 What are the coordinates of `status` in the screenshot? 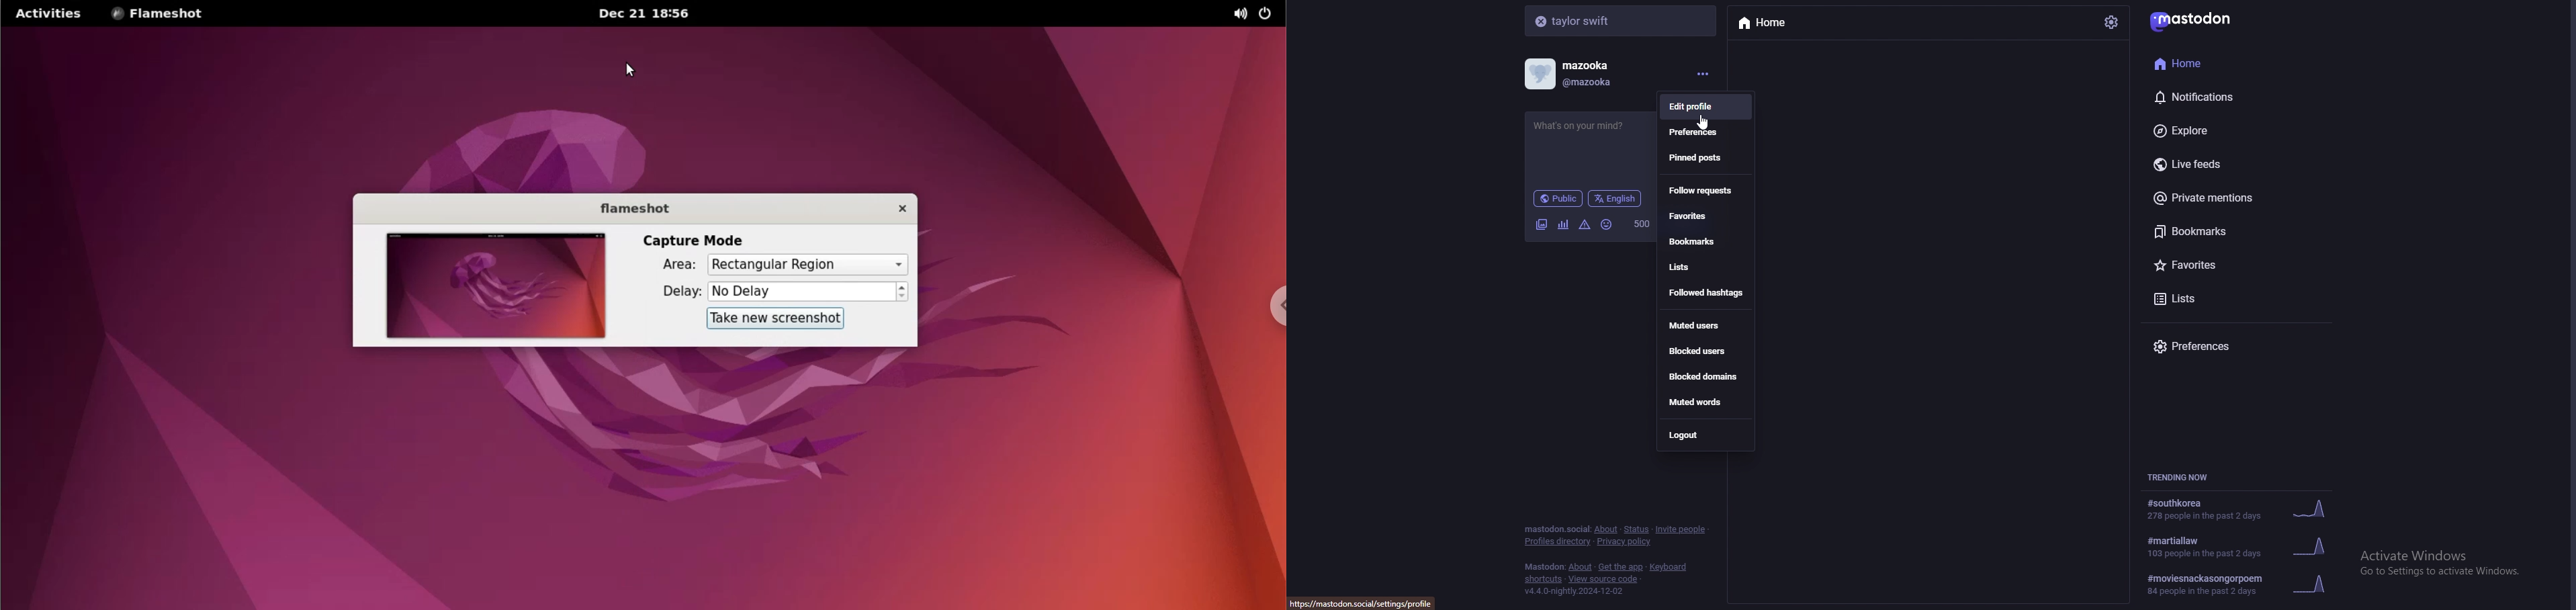 It's located at (1637, 529).